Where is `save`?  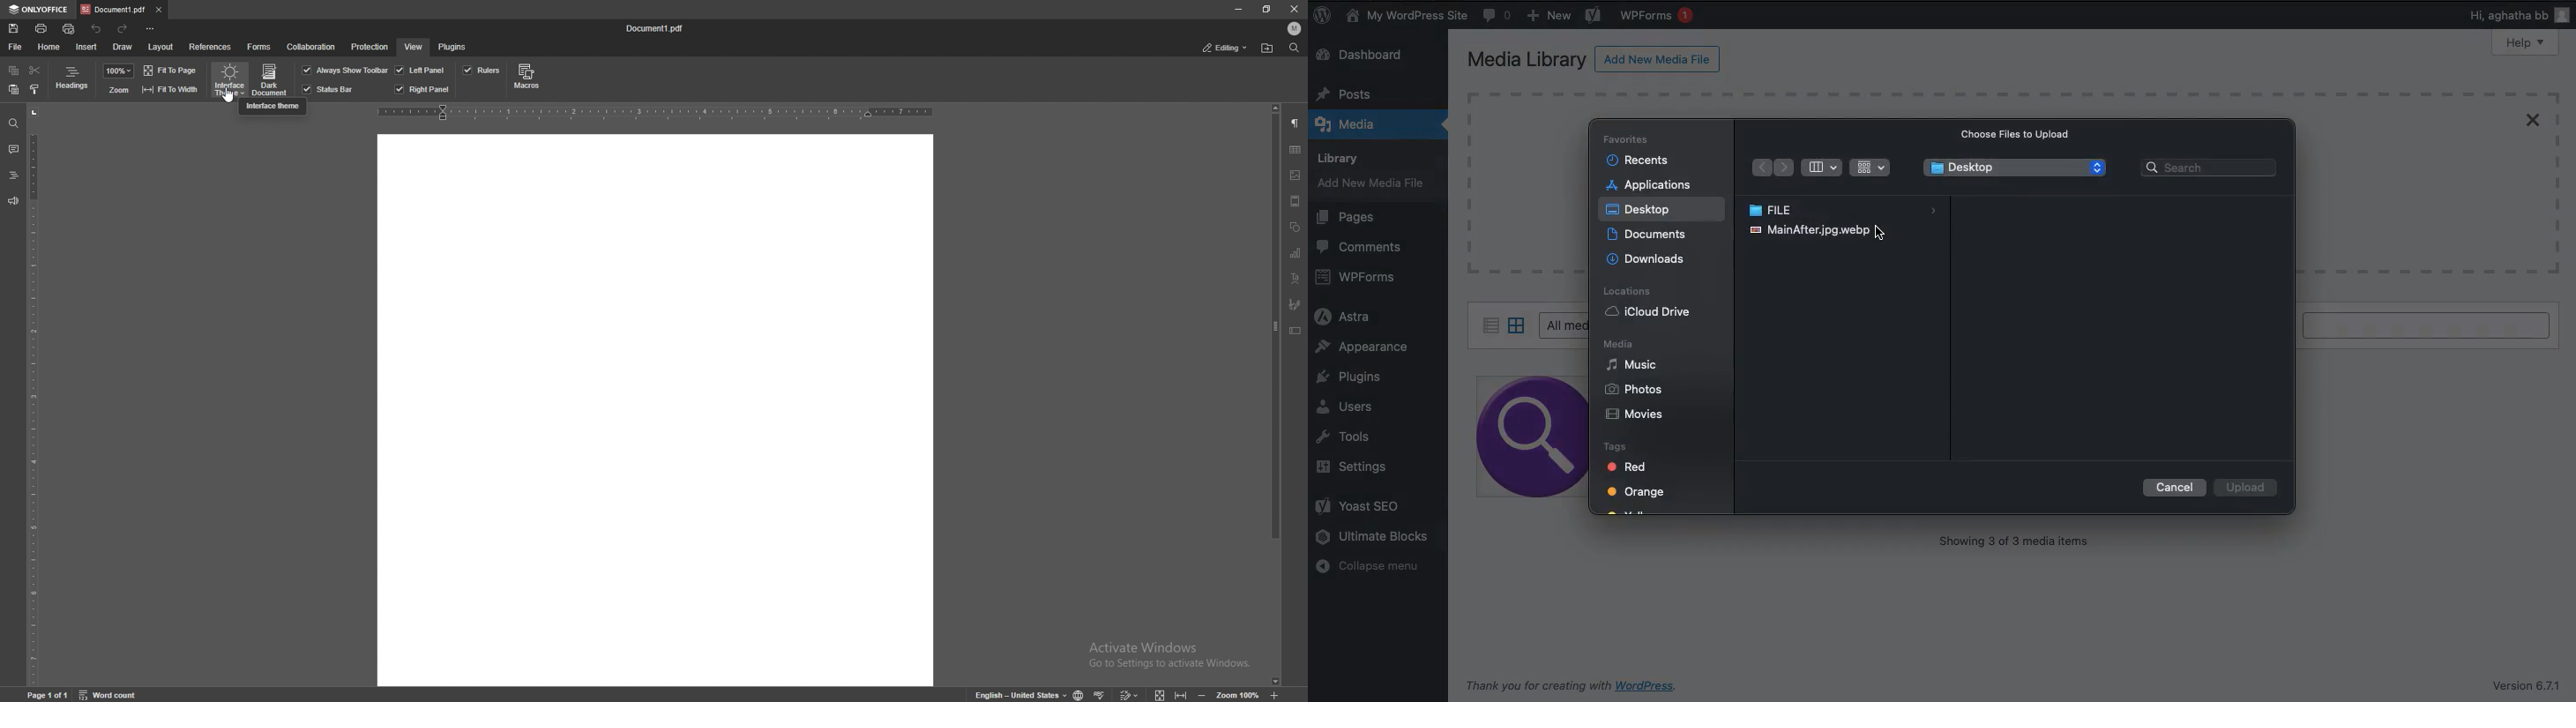
save is located at coordinates (14, 29).